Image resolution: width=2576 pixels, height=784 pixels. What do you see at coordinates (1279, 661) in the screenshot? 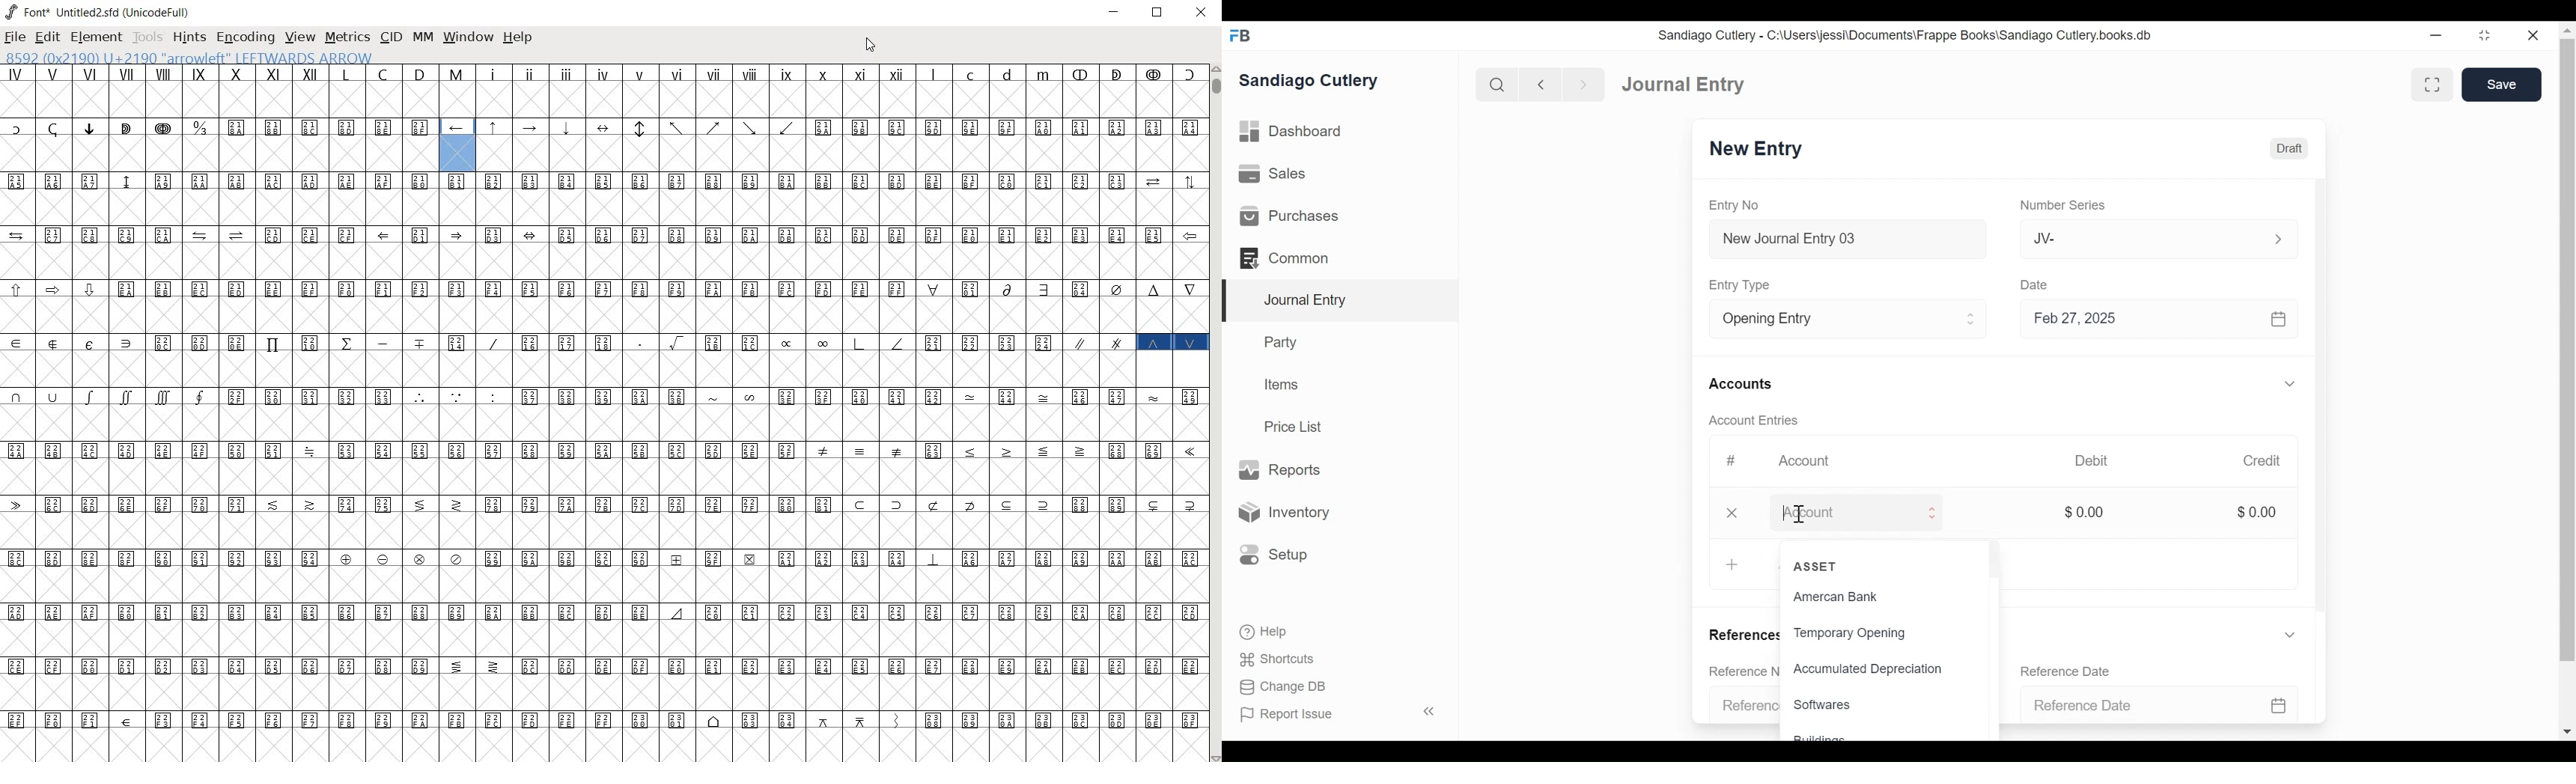
I see `Shortcuts` at bounding box center [1279, 661].